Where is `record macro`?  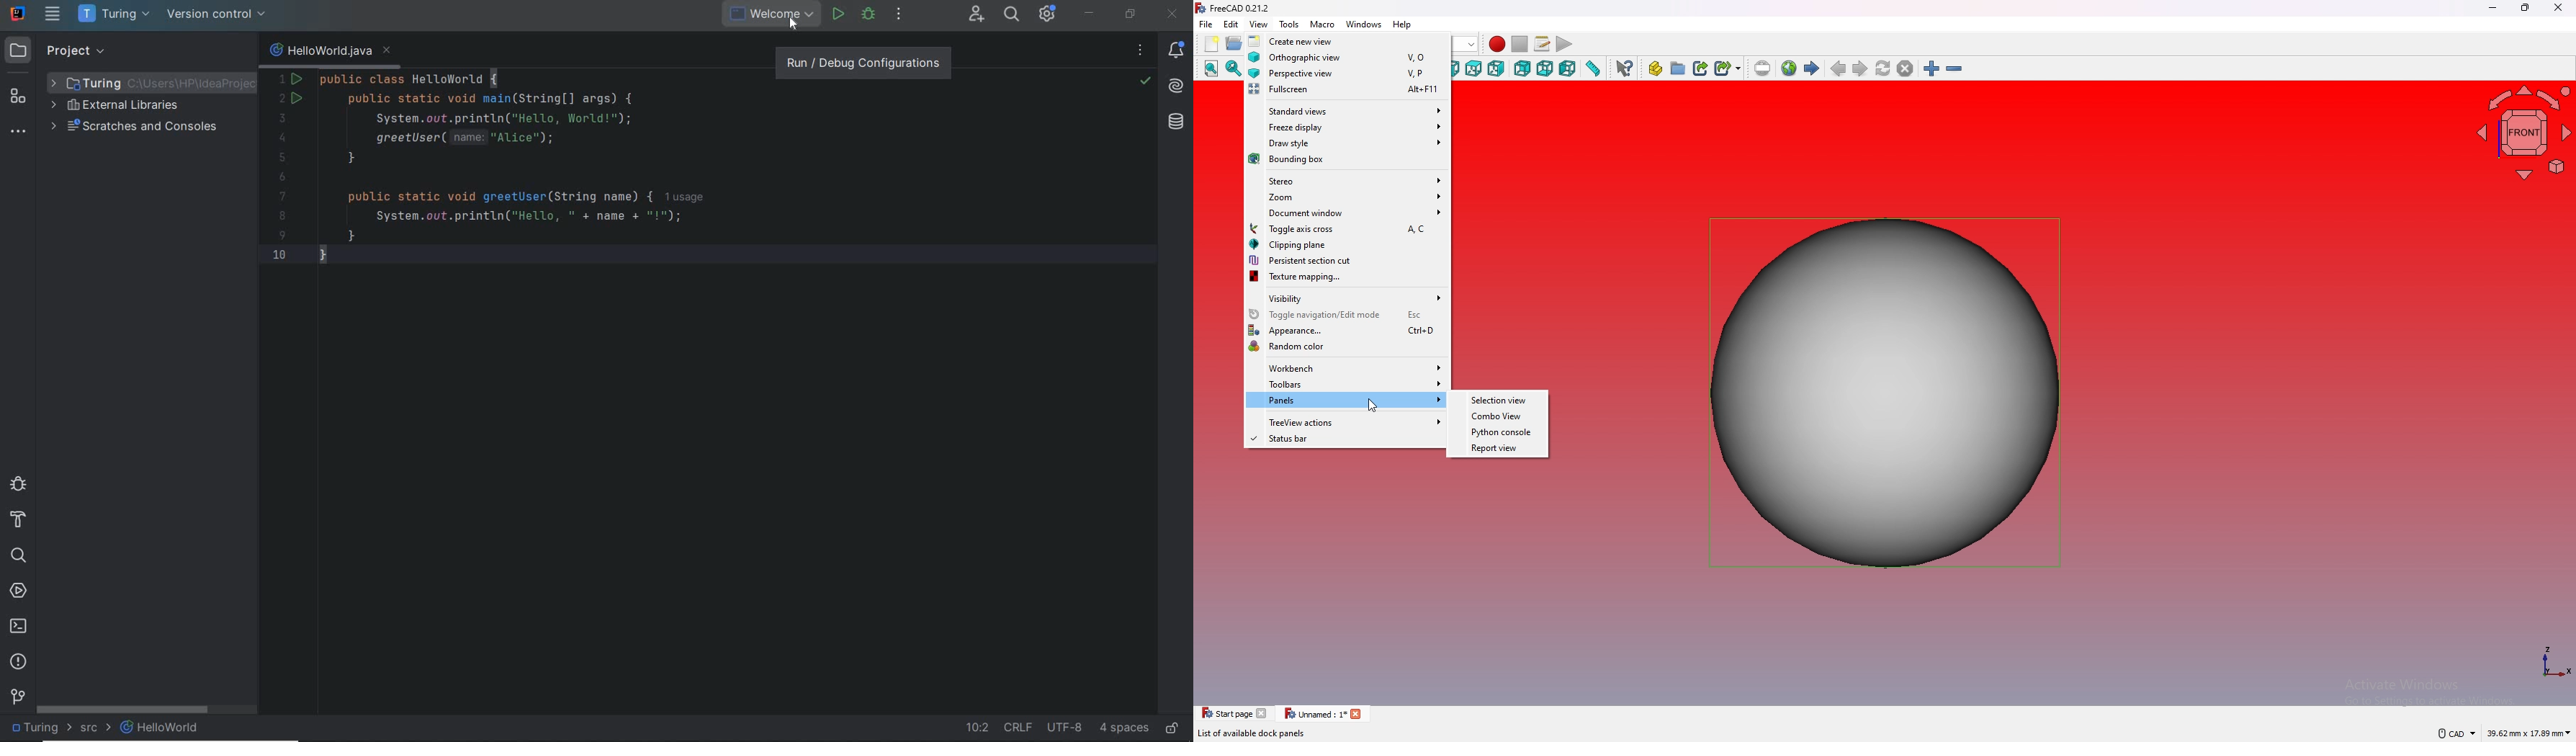 record macro is located at coordinates (1497, 44).